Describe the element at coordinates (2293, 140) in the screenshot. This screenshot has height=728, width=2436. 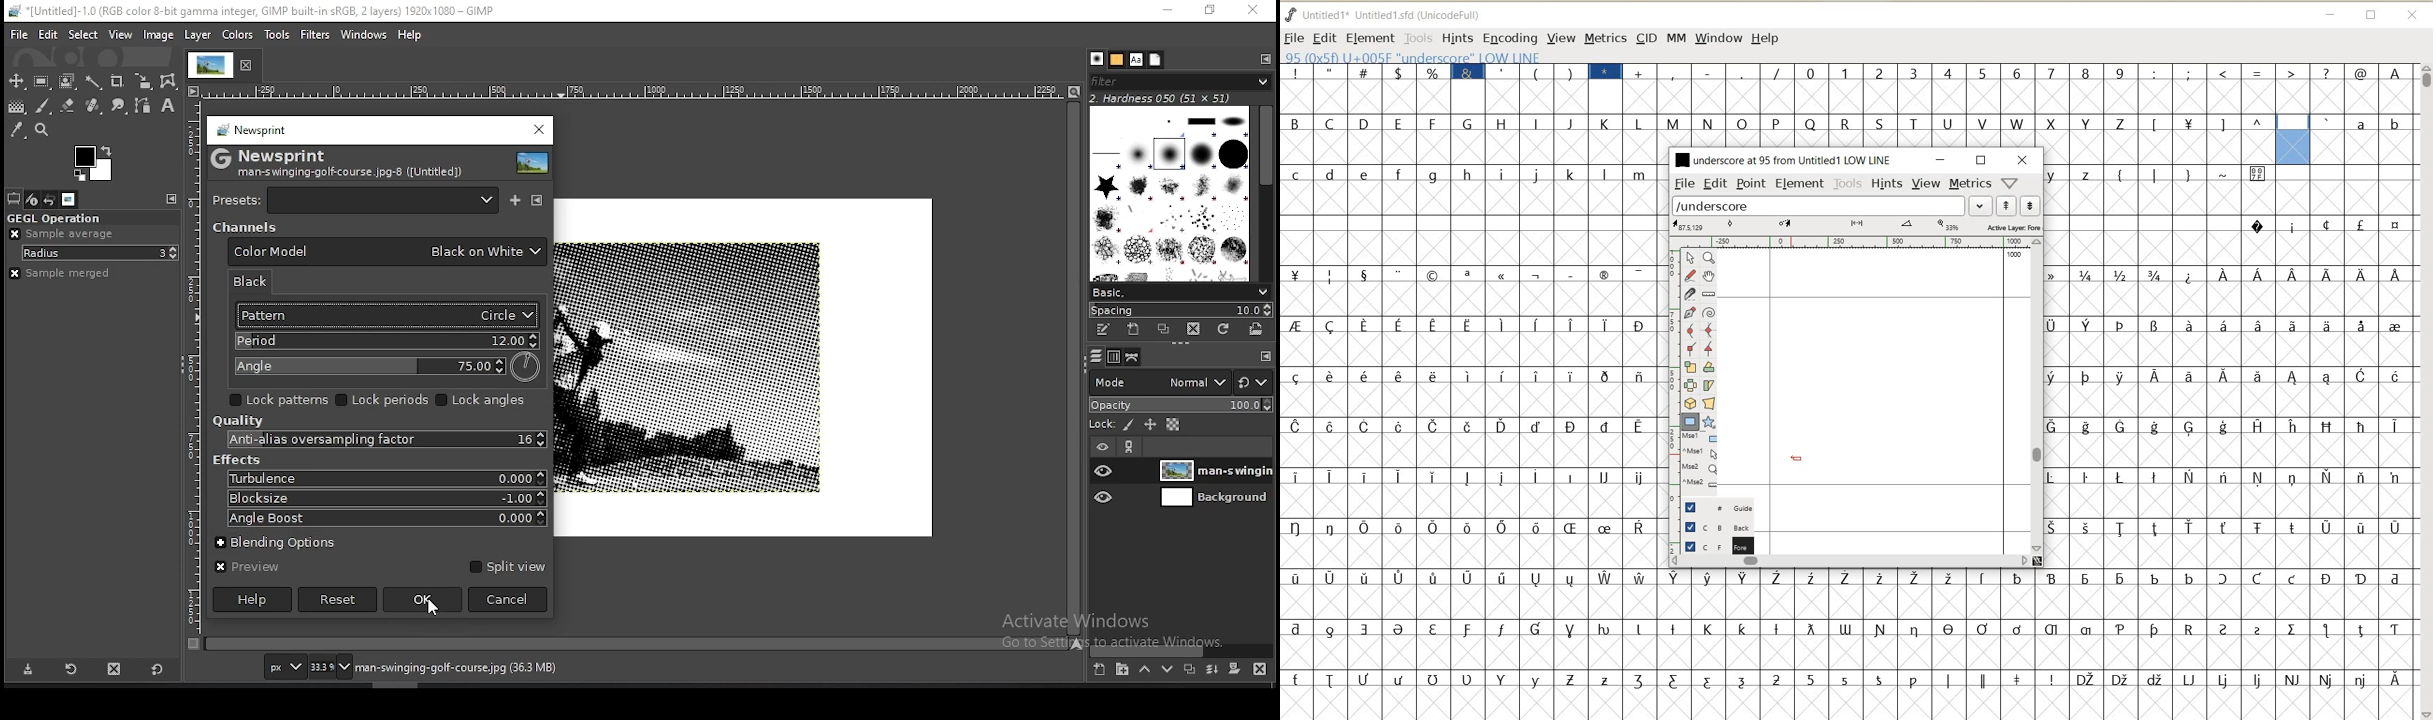
I see `glyph selected` at that location.